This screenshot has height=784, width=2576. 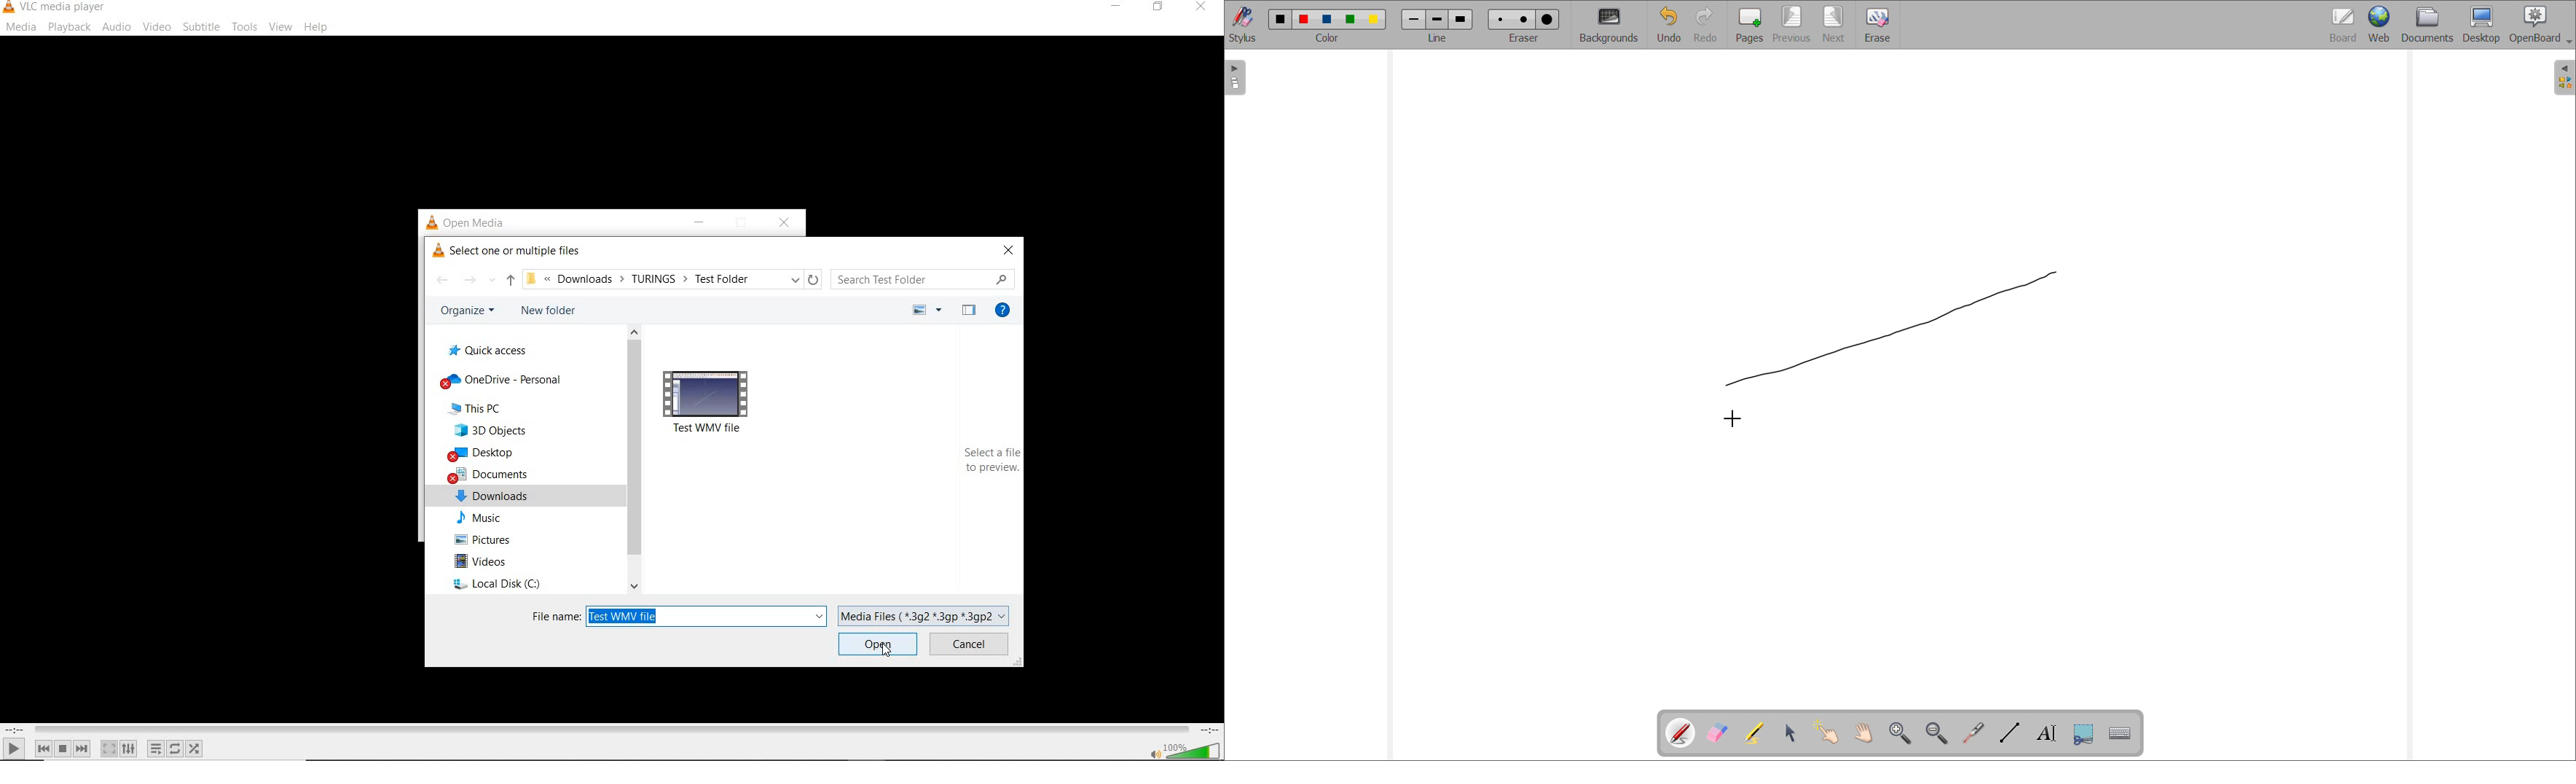 I want to click on videos, so click(x=487, y=563).